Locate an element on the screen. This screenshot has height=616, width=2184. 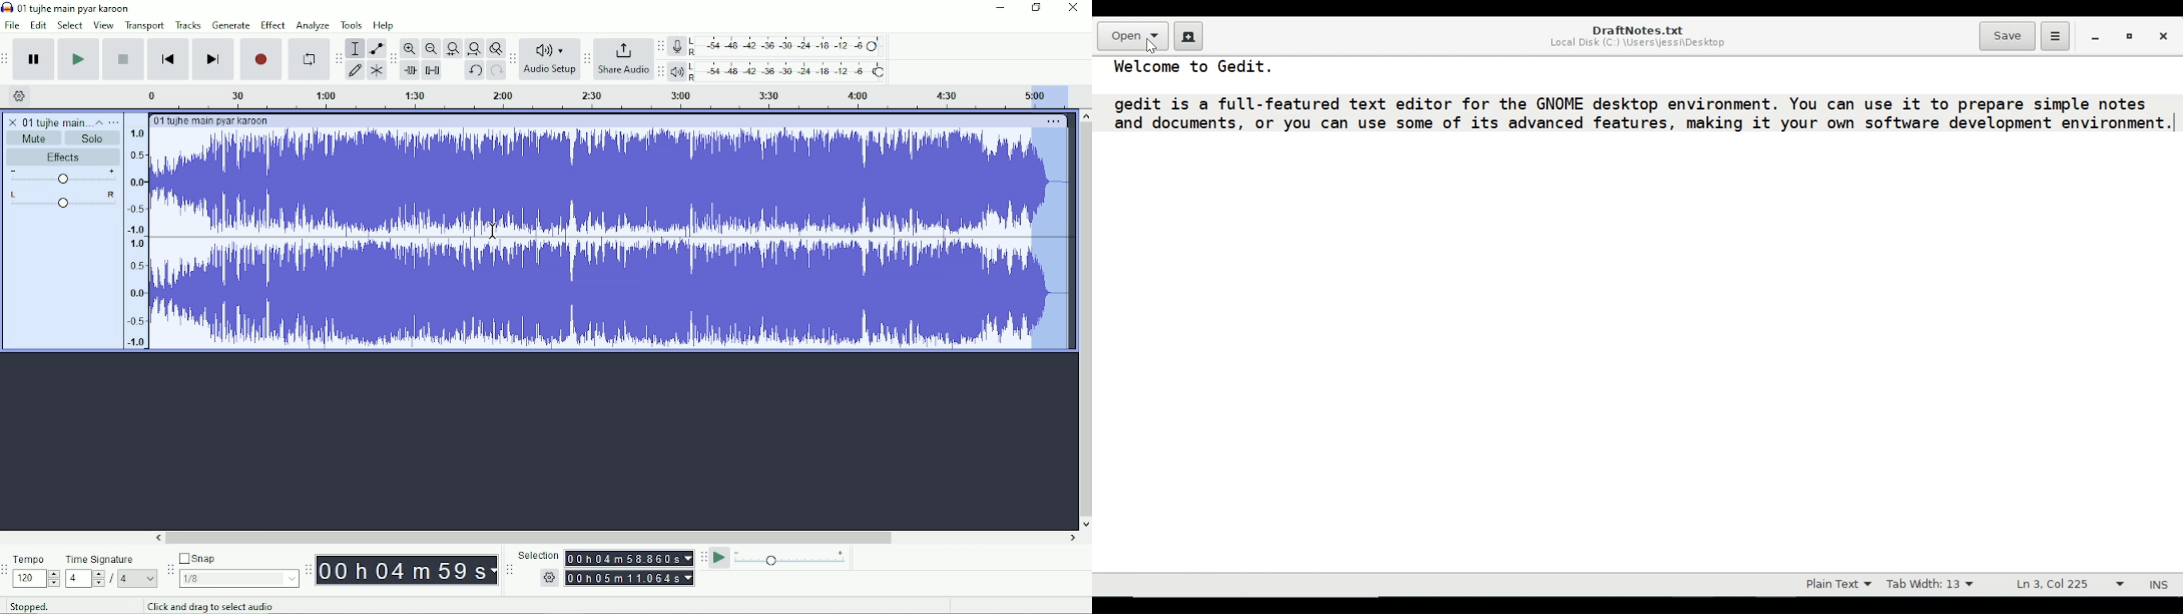
/ is located at coordinates (112, 579).